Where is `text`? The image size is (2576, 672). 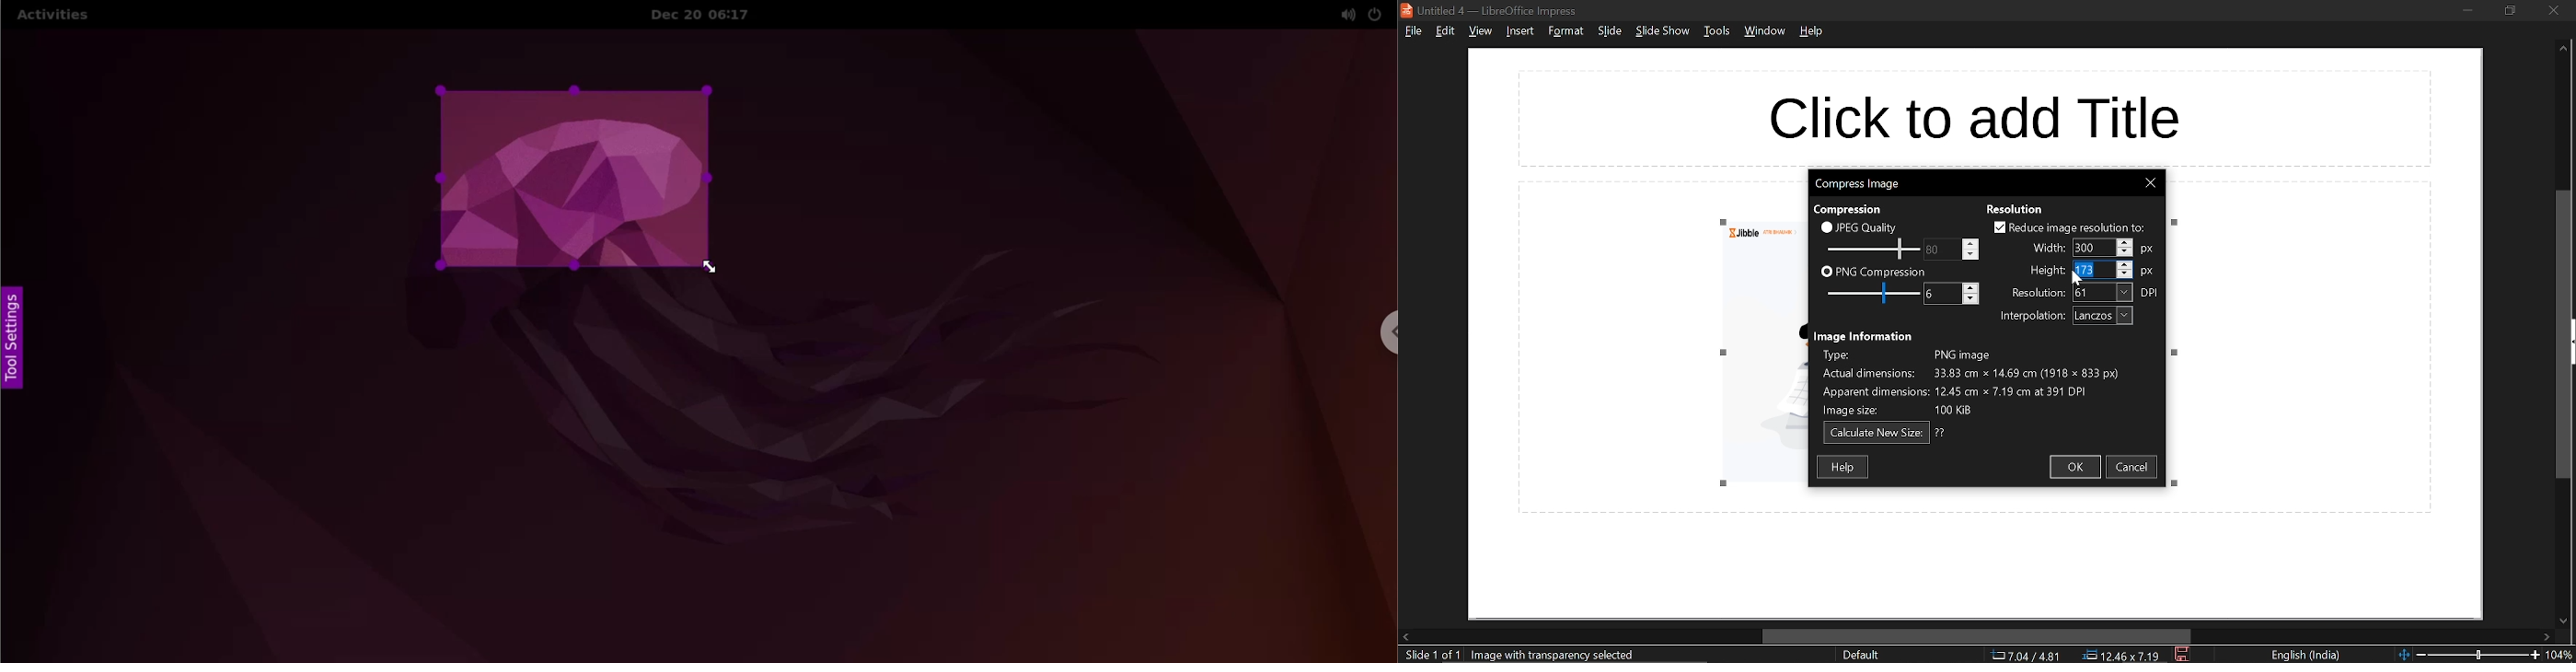
text is located at coordinates (2049, 246).